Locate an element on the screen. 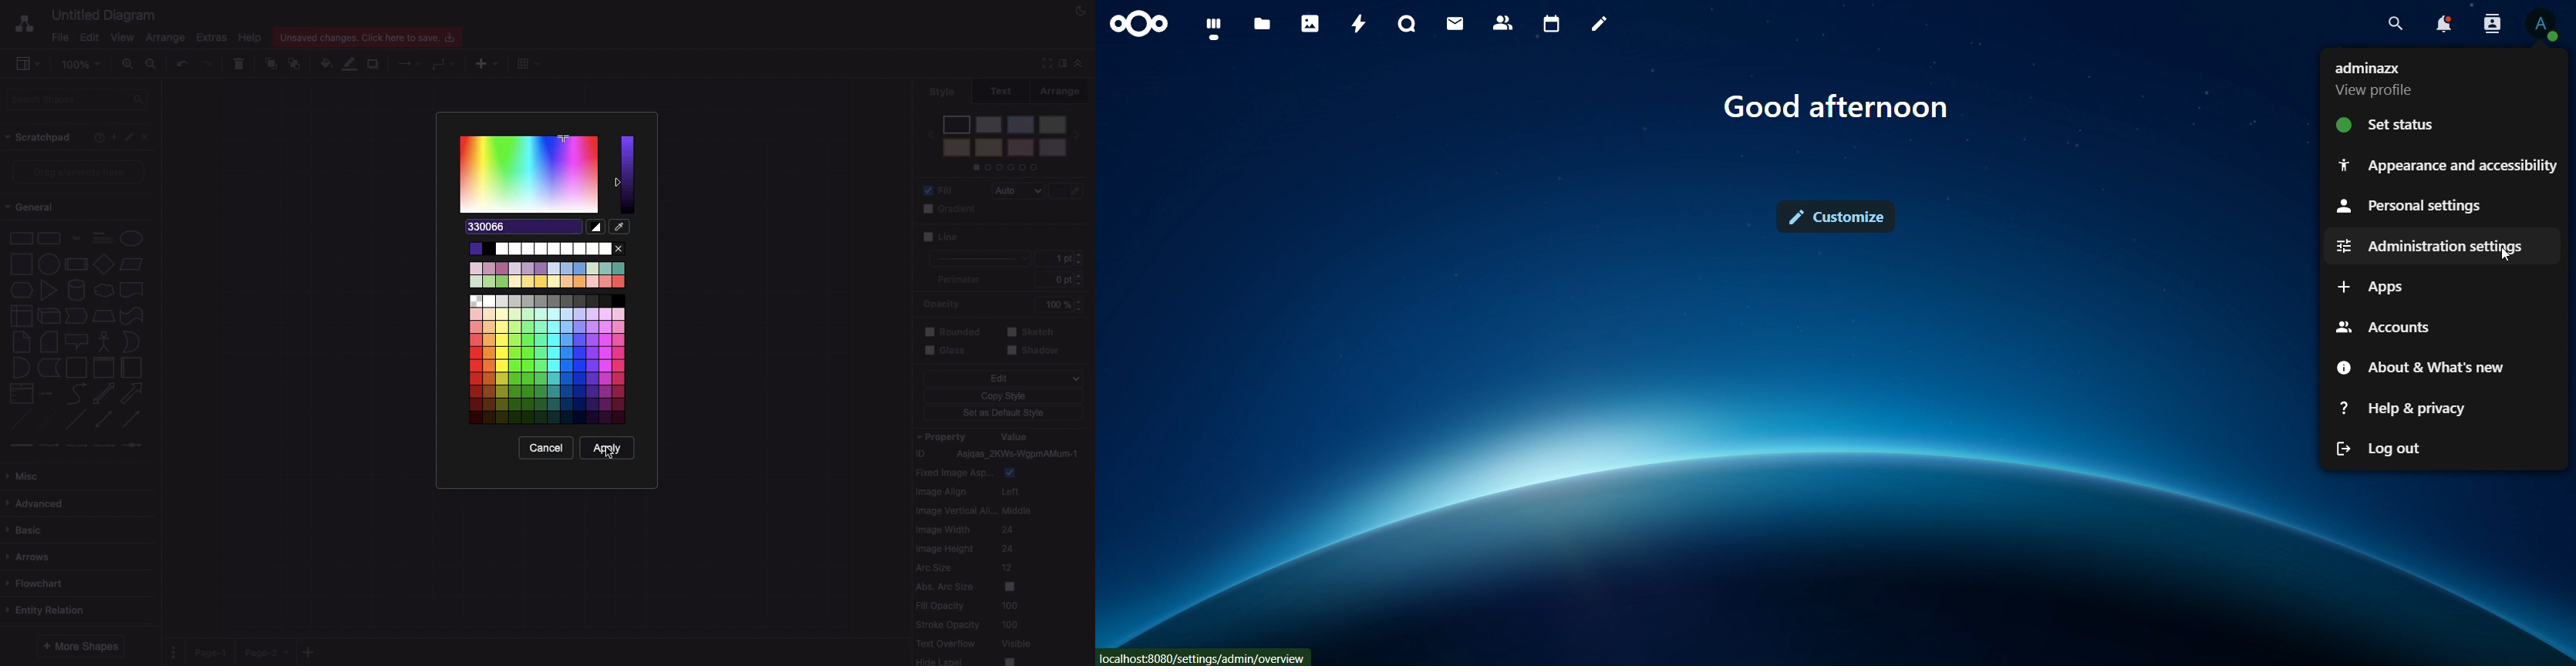 Image resolution: width=2576 pixels, height=672 pixels. log out is located at coordinates (2379, 449).